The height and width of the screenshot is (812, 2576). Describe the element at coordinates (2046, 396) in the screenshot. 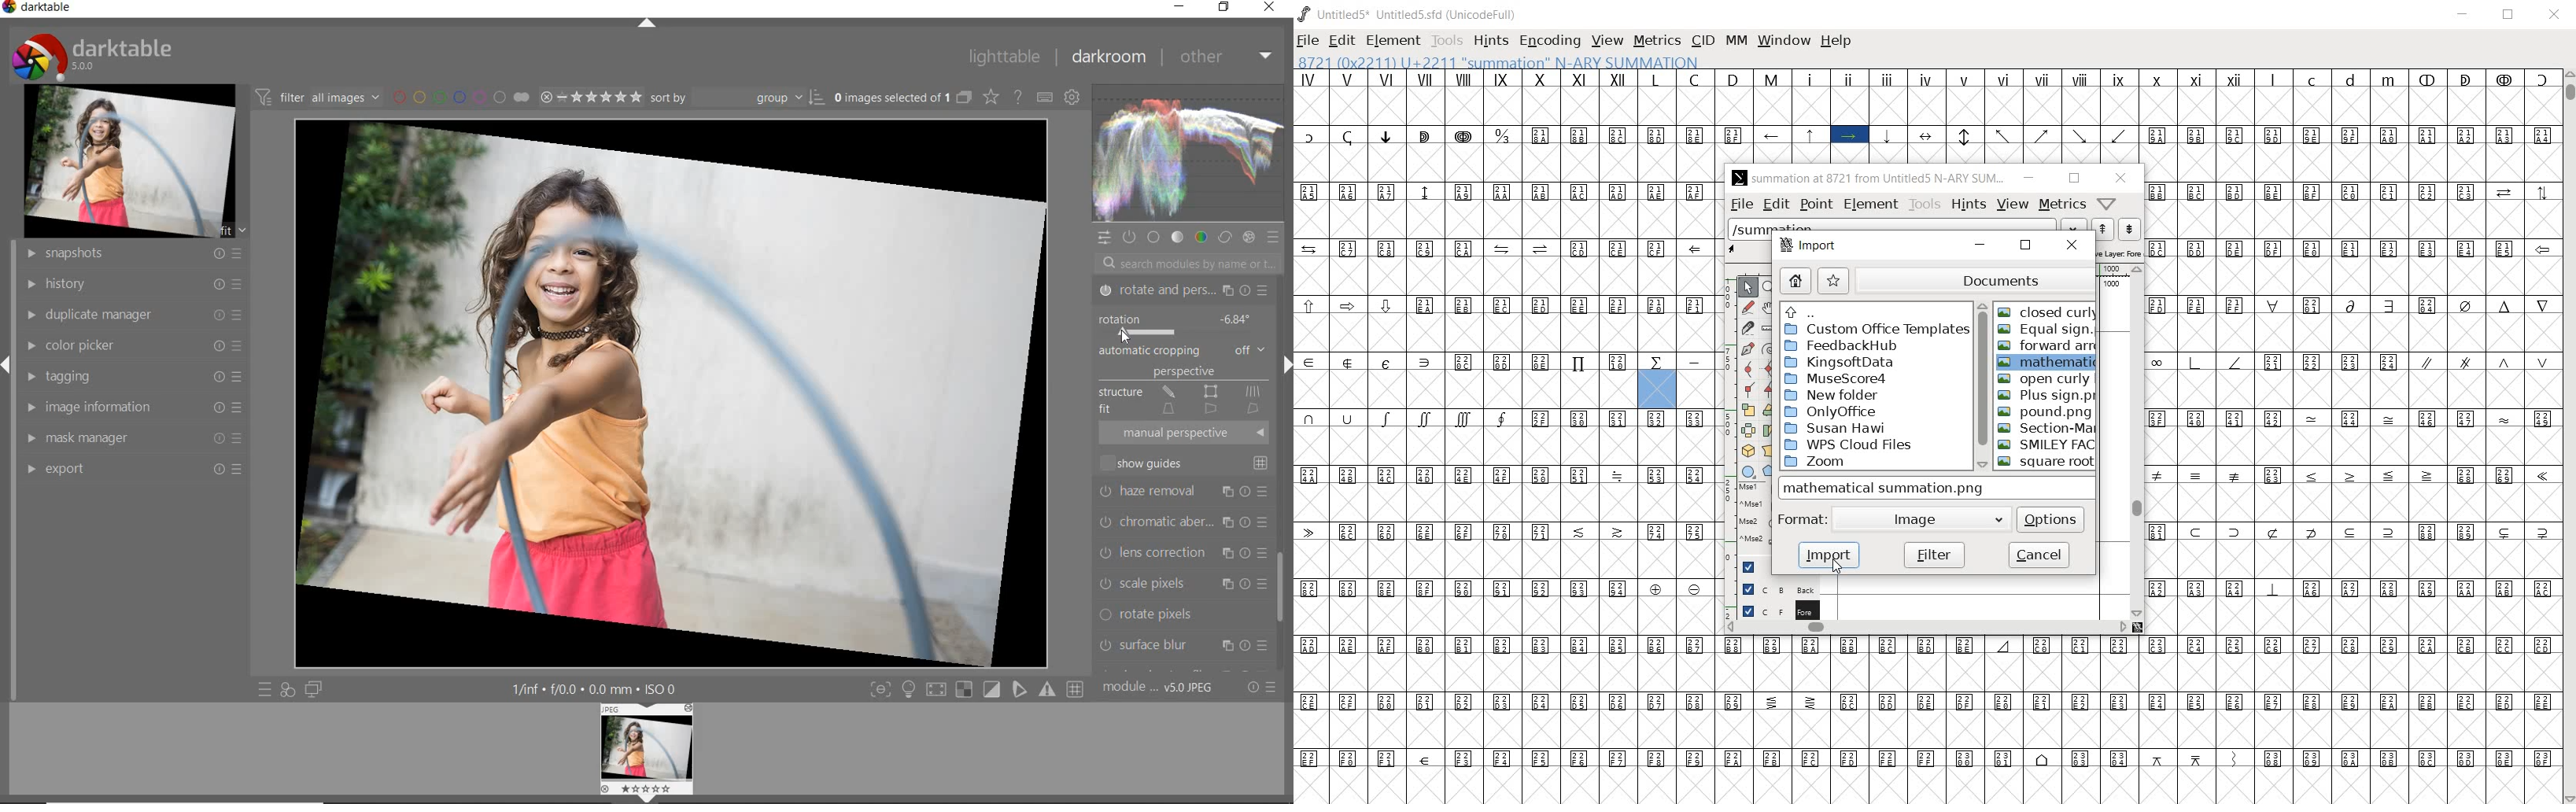

I see `PLUS SIGN.PNG` at that location.